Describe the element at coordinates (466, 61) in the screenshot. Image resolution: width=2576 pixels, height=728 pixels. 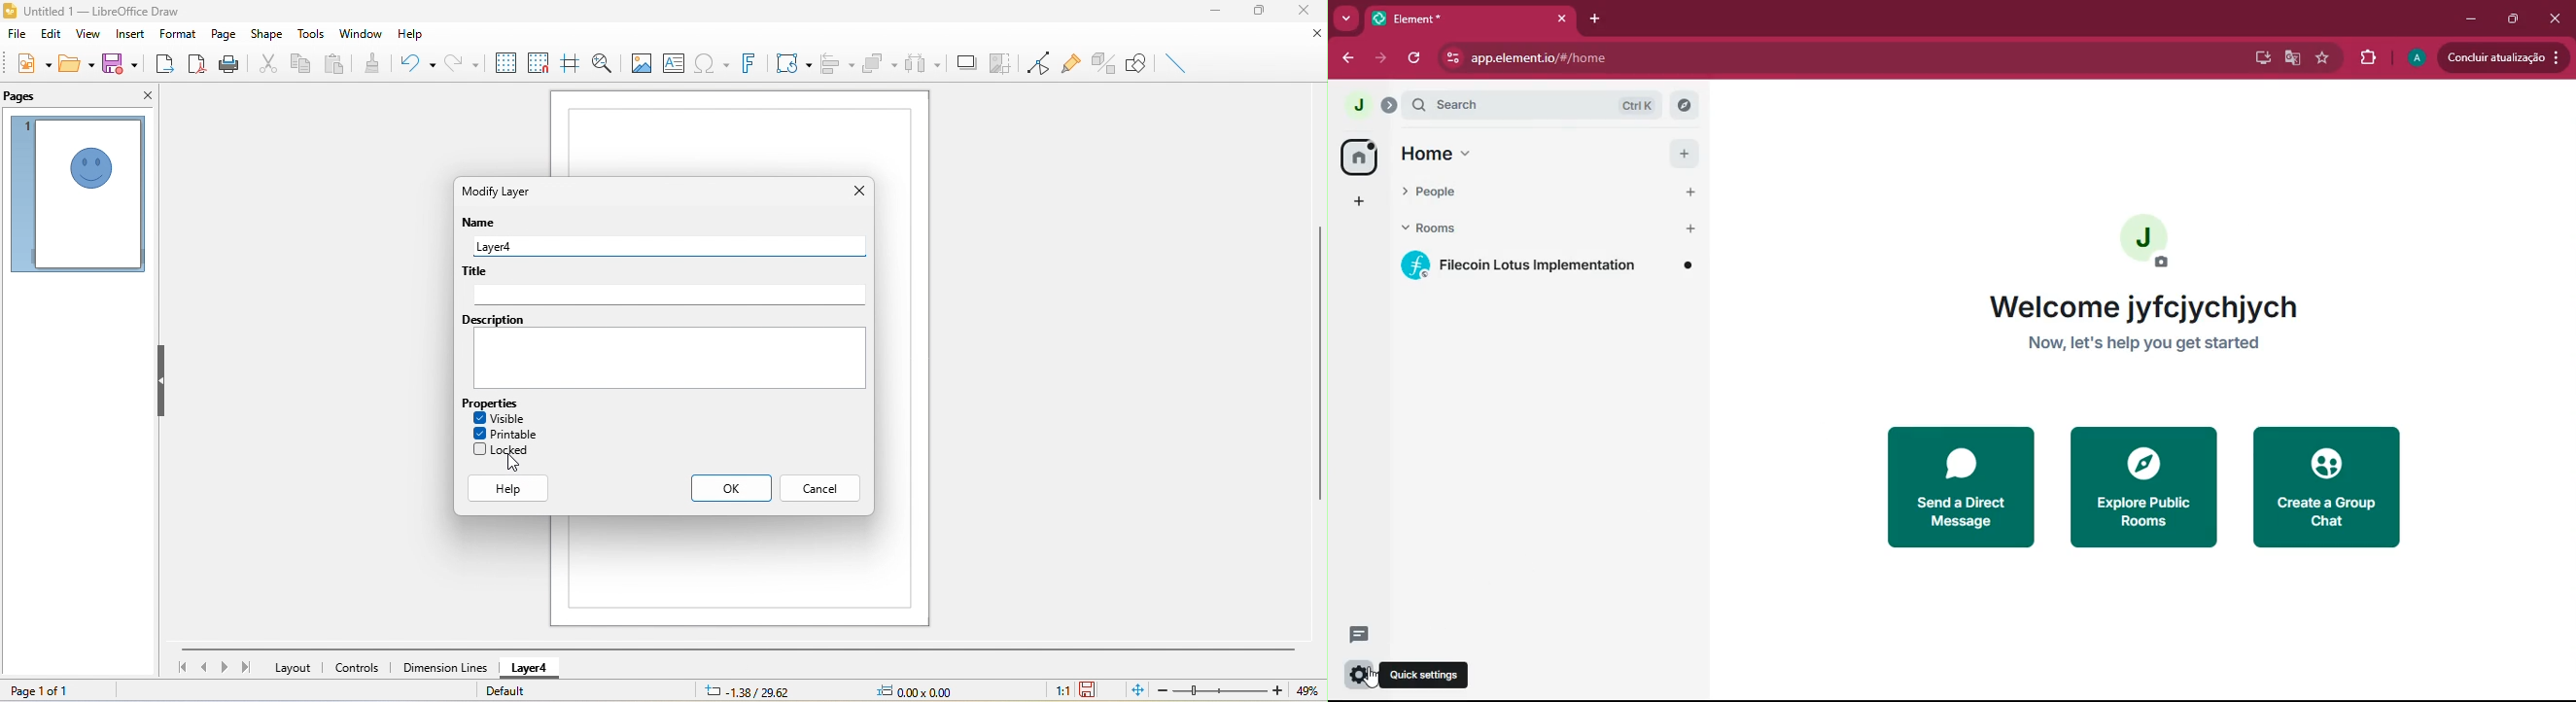
I see `redo` at that location.